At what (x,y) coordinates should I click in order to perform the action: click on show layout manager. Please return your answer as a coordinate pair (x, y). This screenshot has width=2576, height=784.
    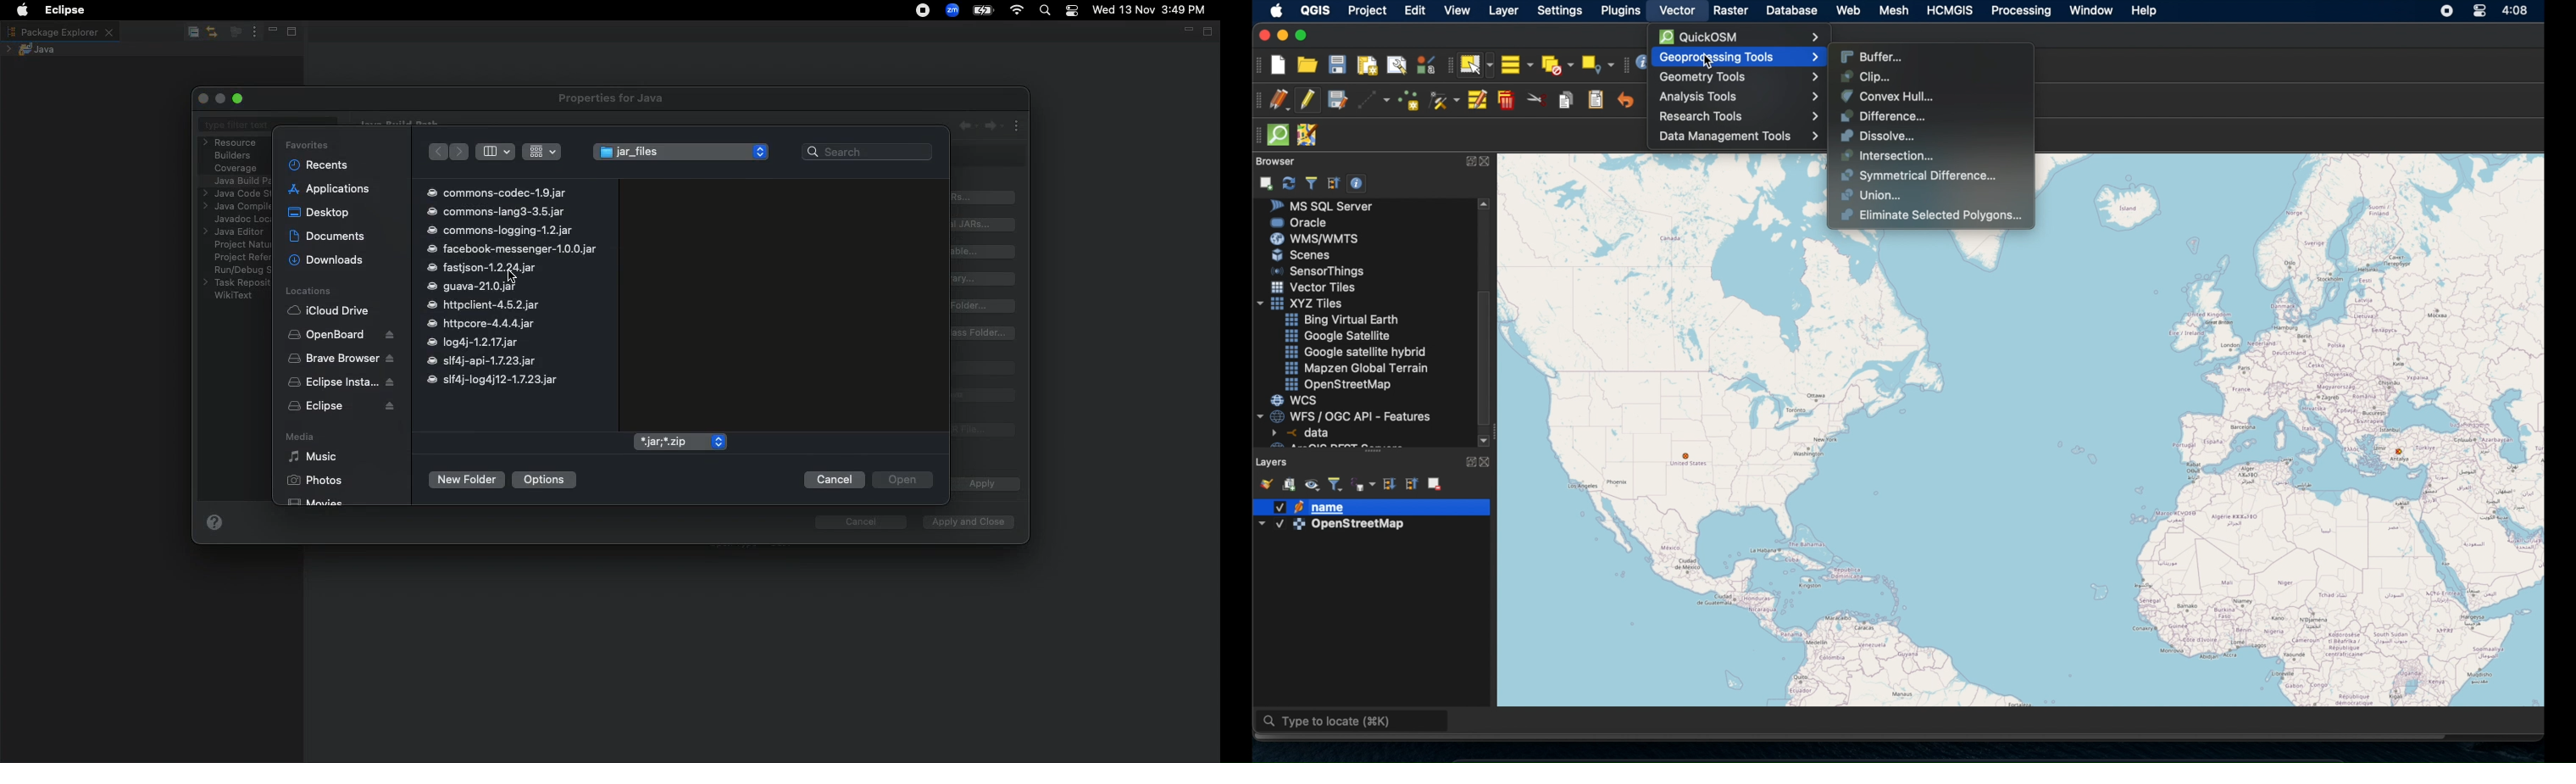
    Looking at the image, I should click on (1399, 66).